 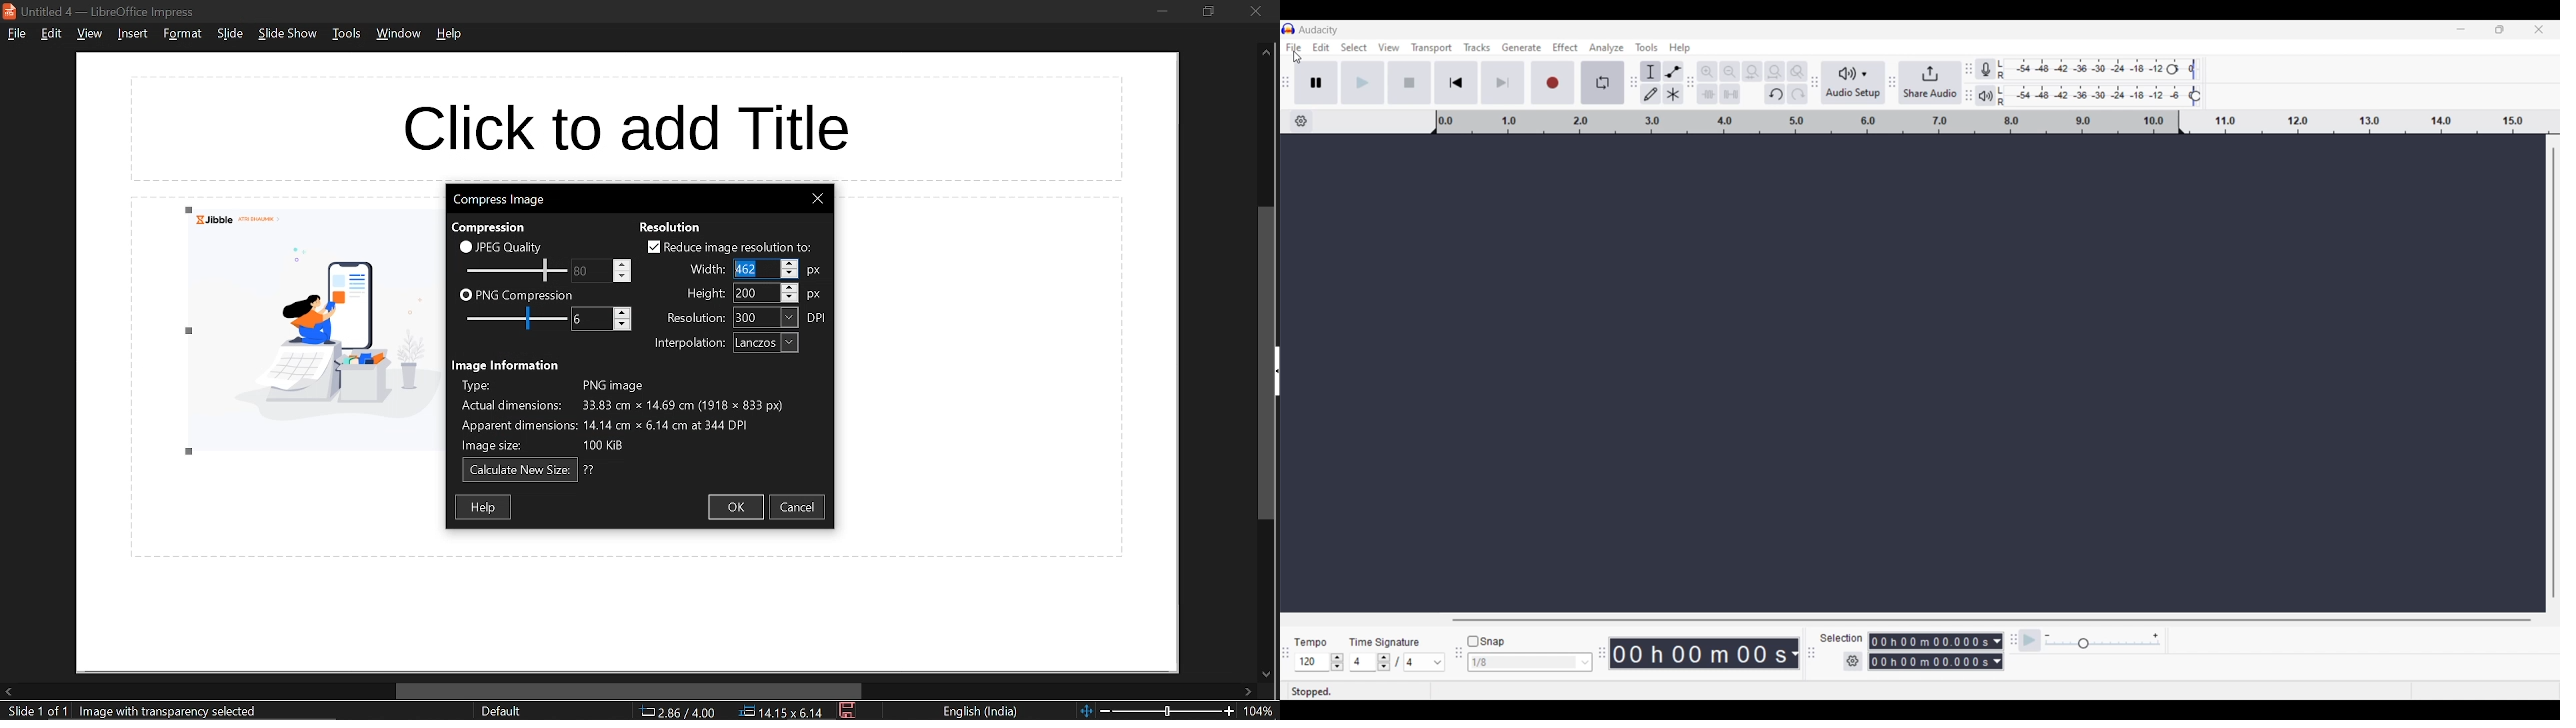 I want to click on insert, so click(x=130, y=33).